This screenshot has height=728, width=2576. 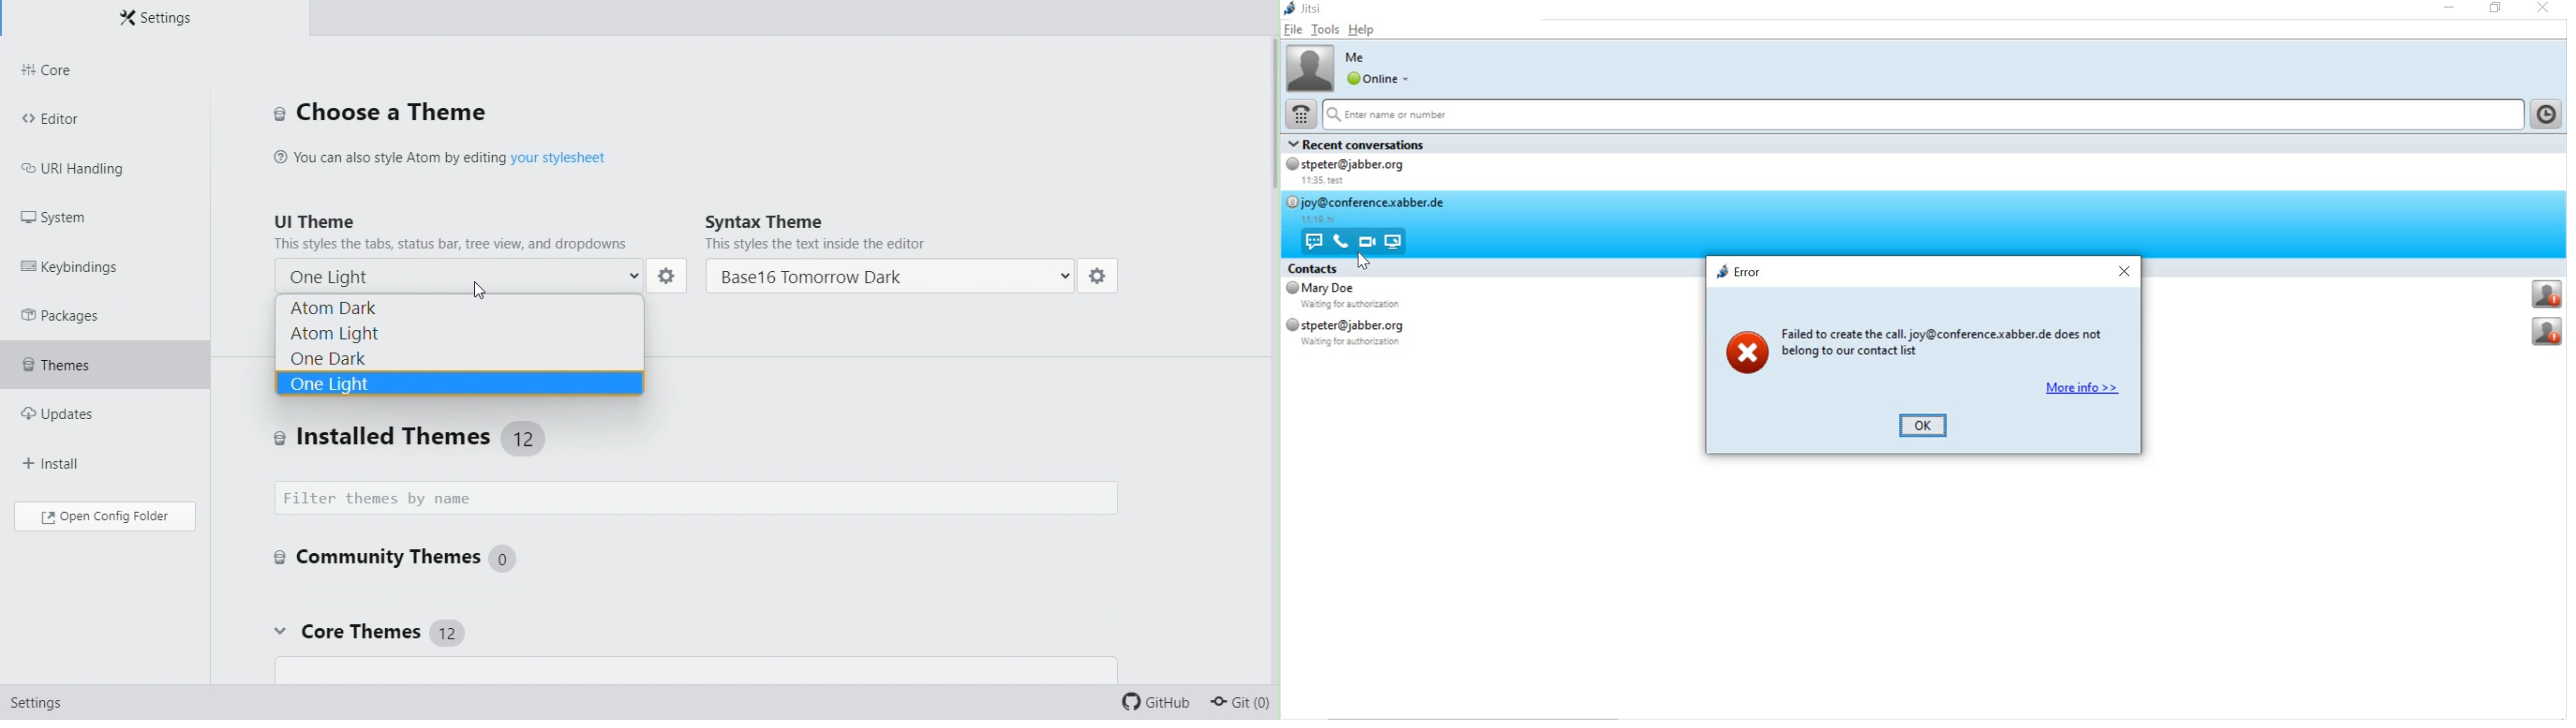 What do you see at coordinates (897, 232) in the screenshot?
I see `syntax theme - this styles the text inside the editor` at bounding box center [897, 232].